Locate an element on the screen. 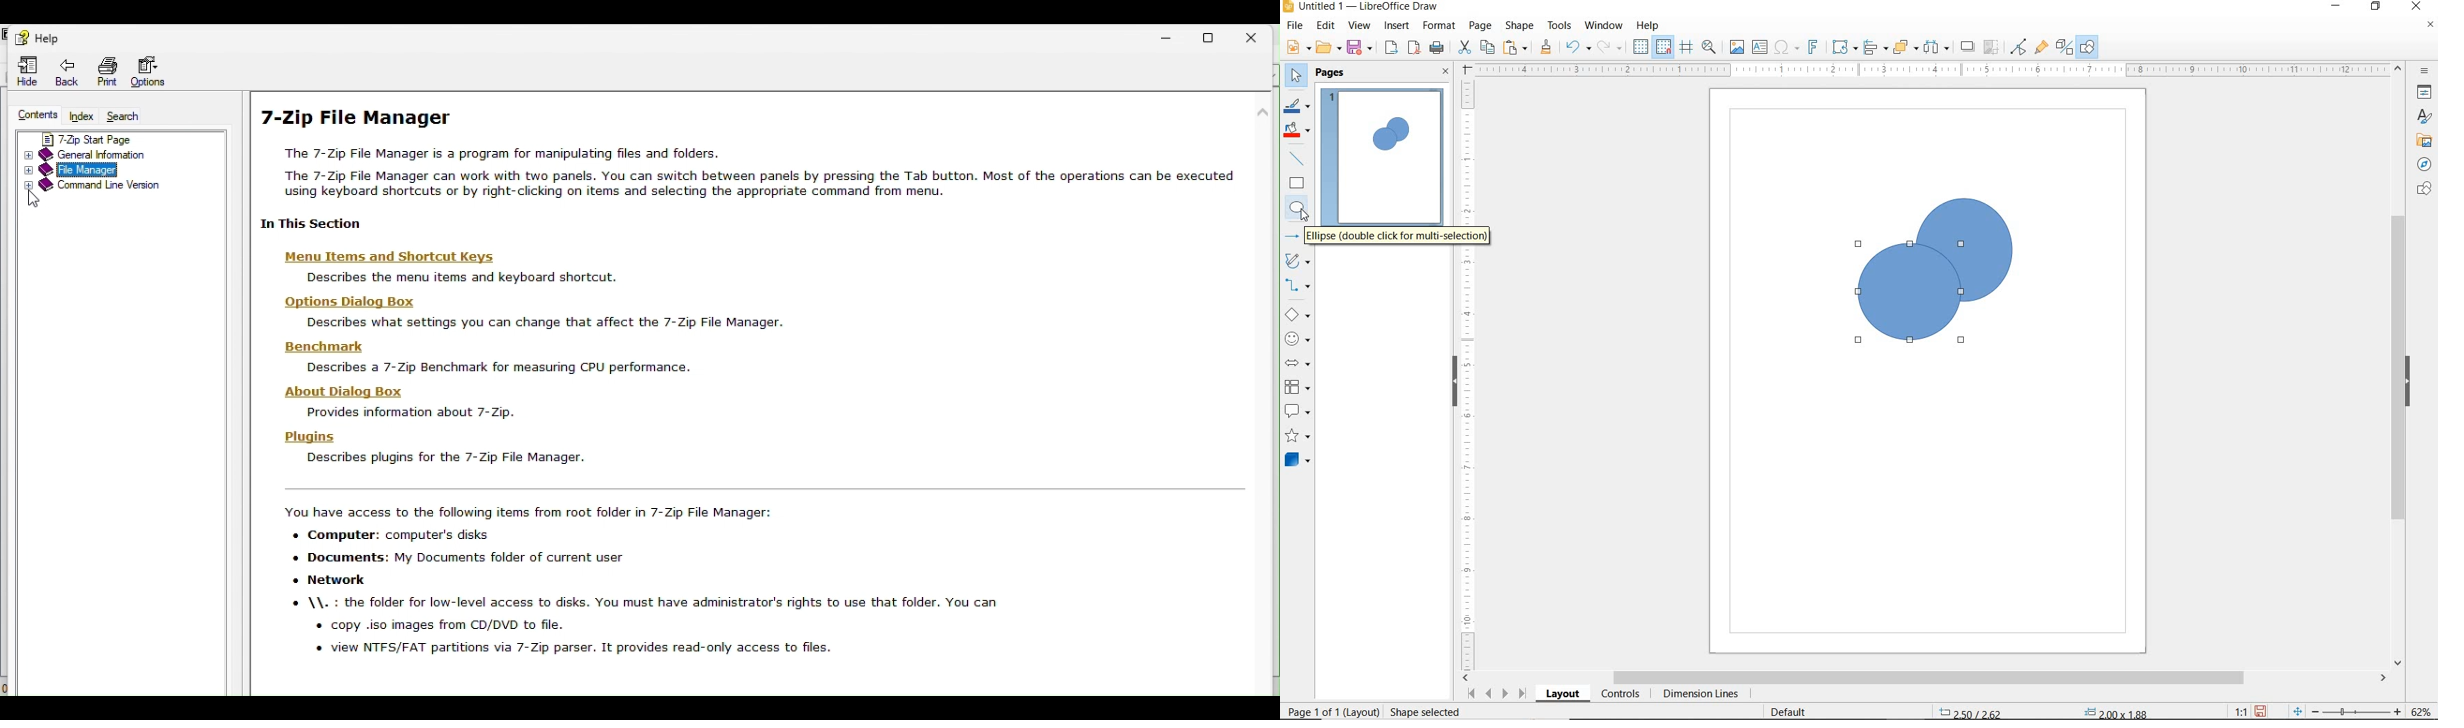 Image resolution: width=2464 pixels, height=728 pixels. VIEW is located at coordinates (1359, 26).